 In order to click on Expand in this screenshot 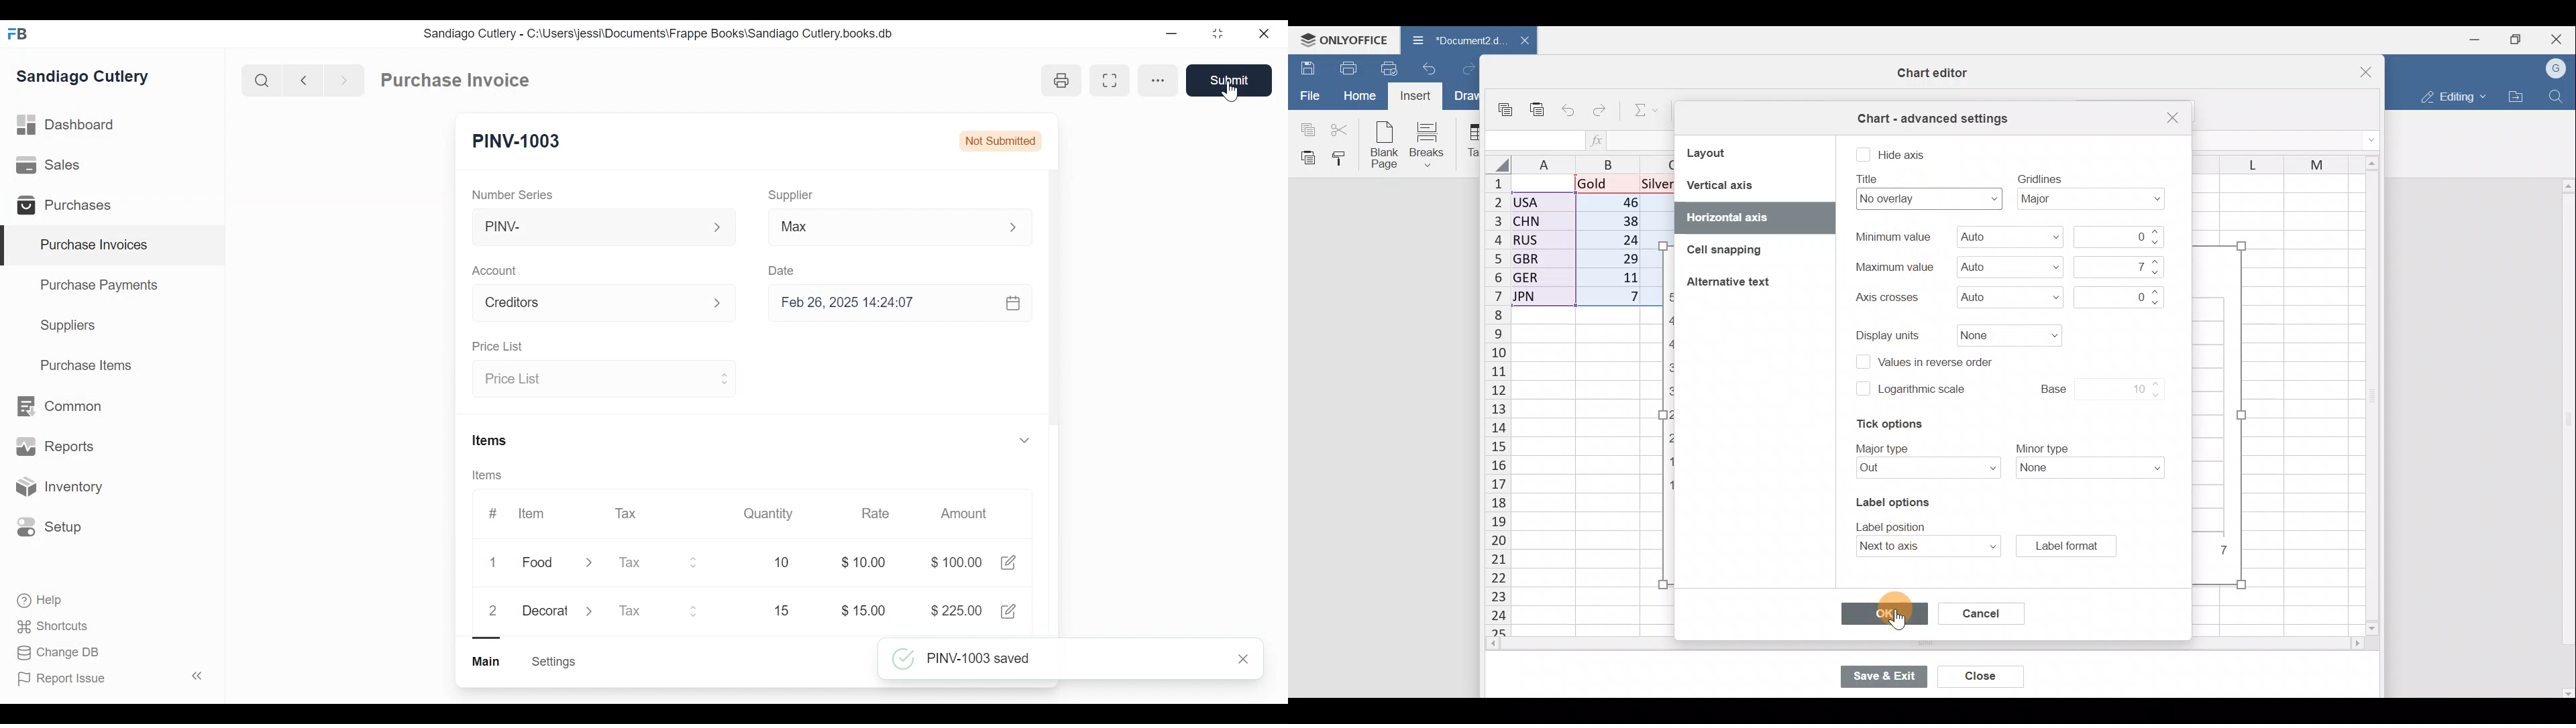, I will do `click(694, 562)`.